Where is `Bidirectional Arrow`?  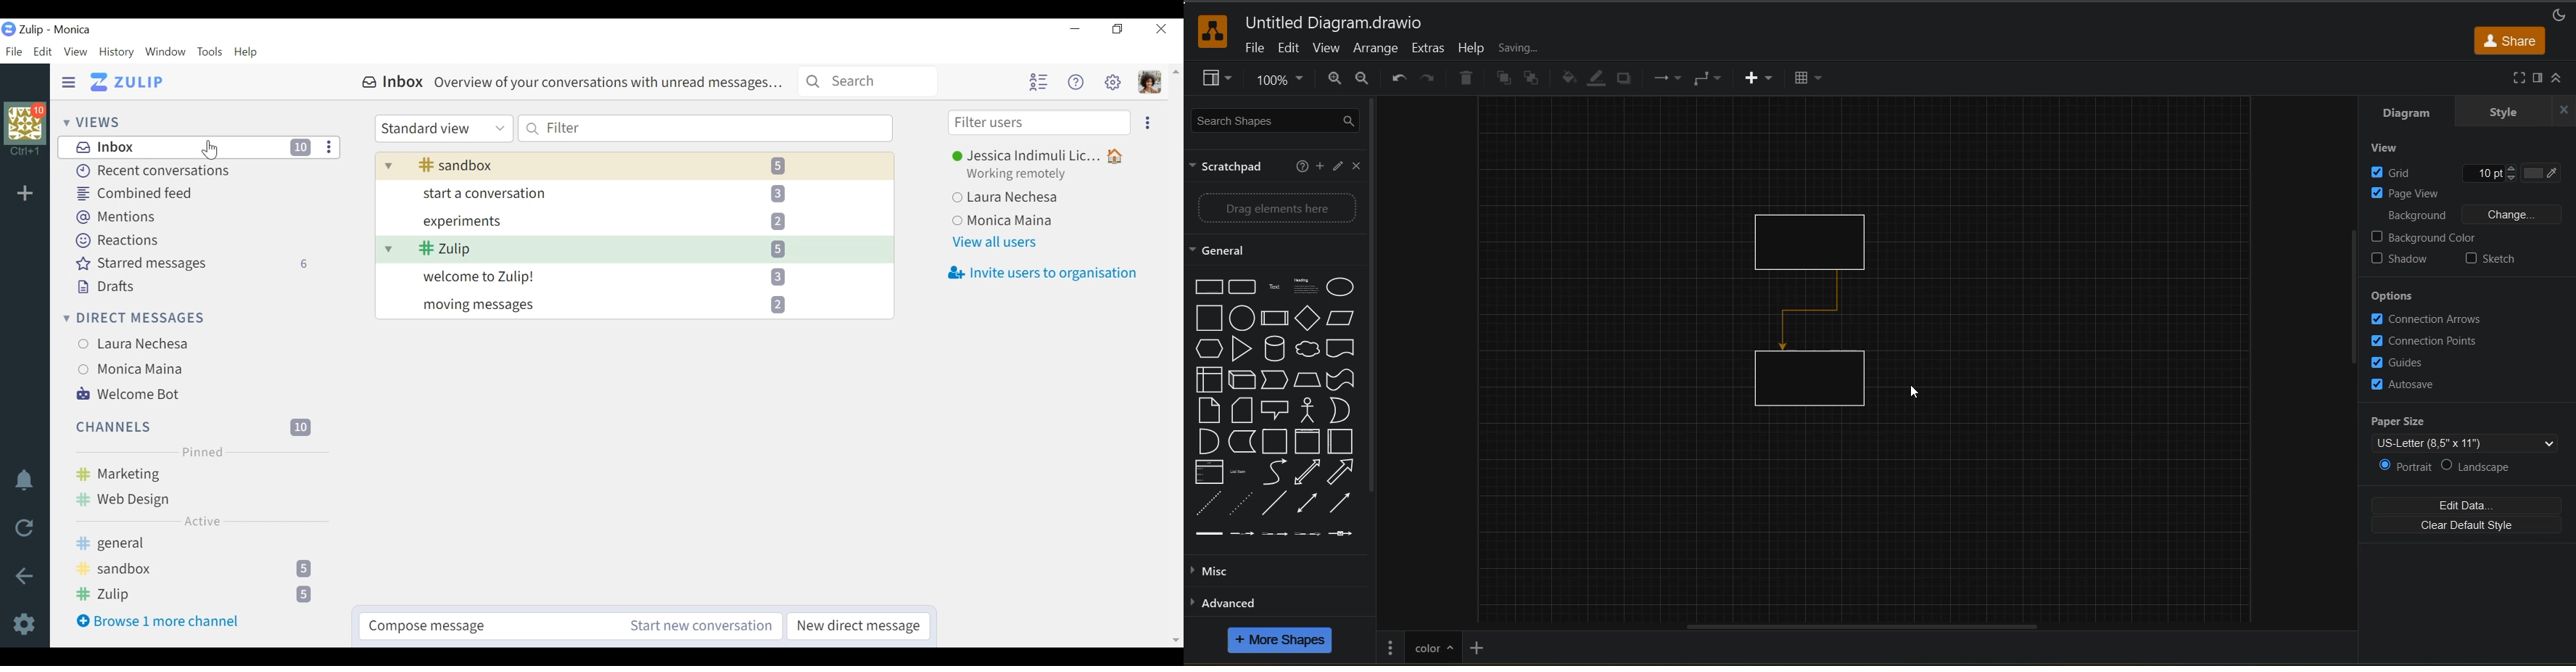 Bidirectional Arrow is located at coordinates (1308, 472).